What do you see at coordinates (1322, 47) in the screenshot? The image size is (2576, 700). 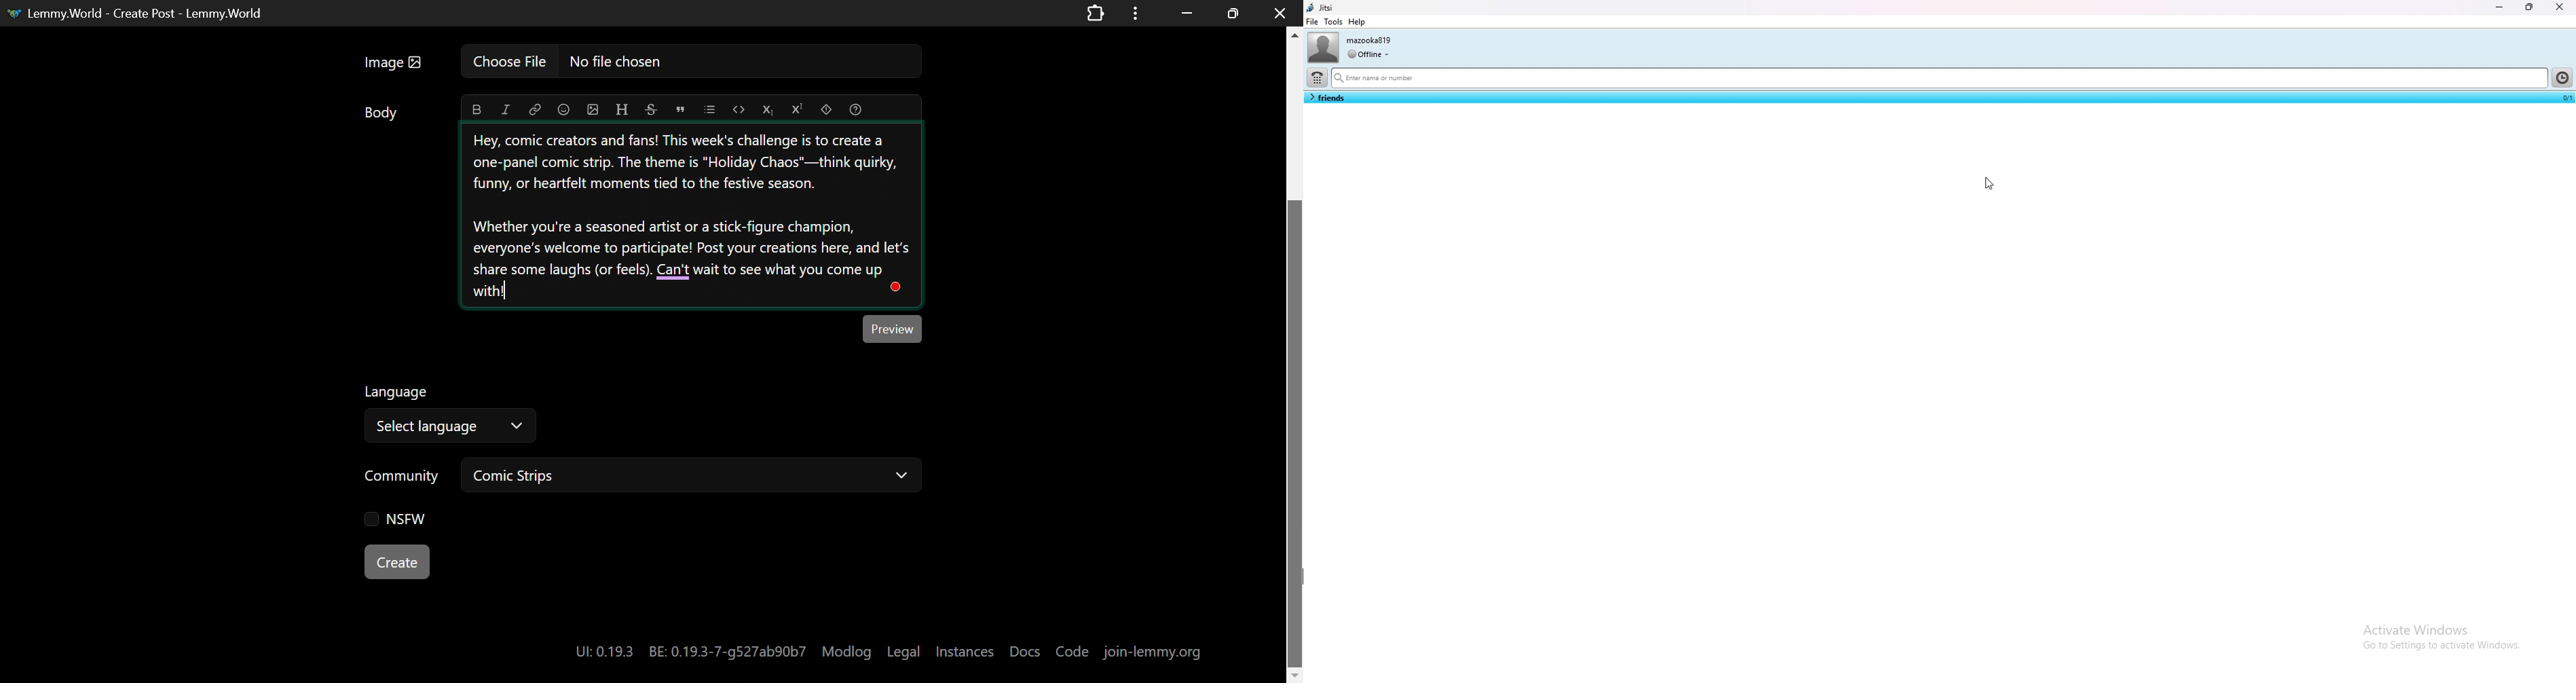 I see `user photo` at bounding box center [1322, 47].